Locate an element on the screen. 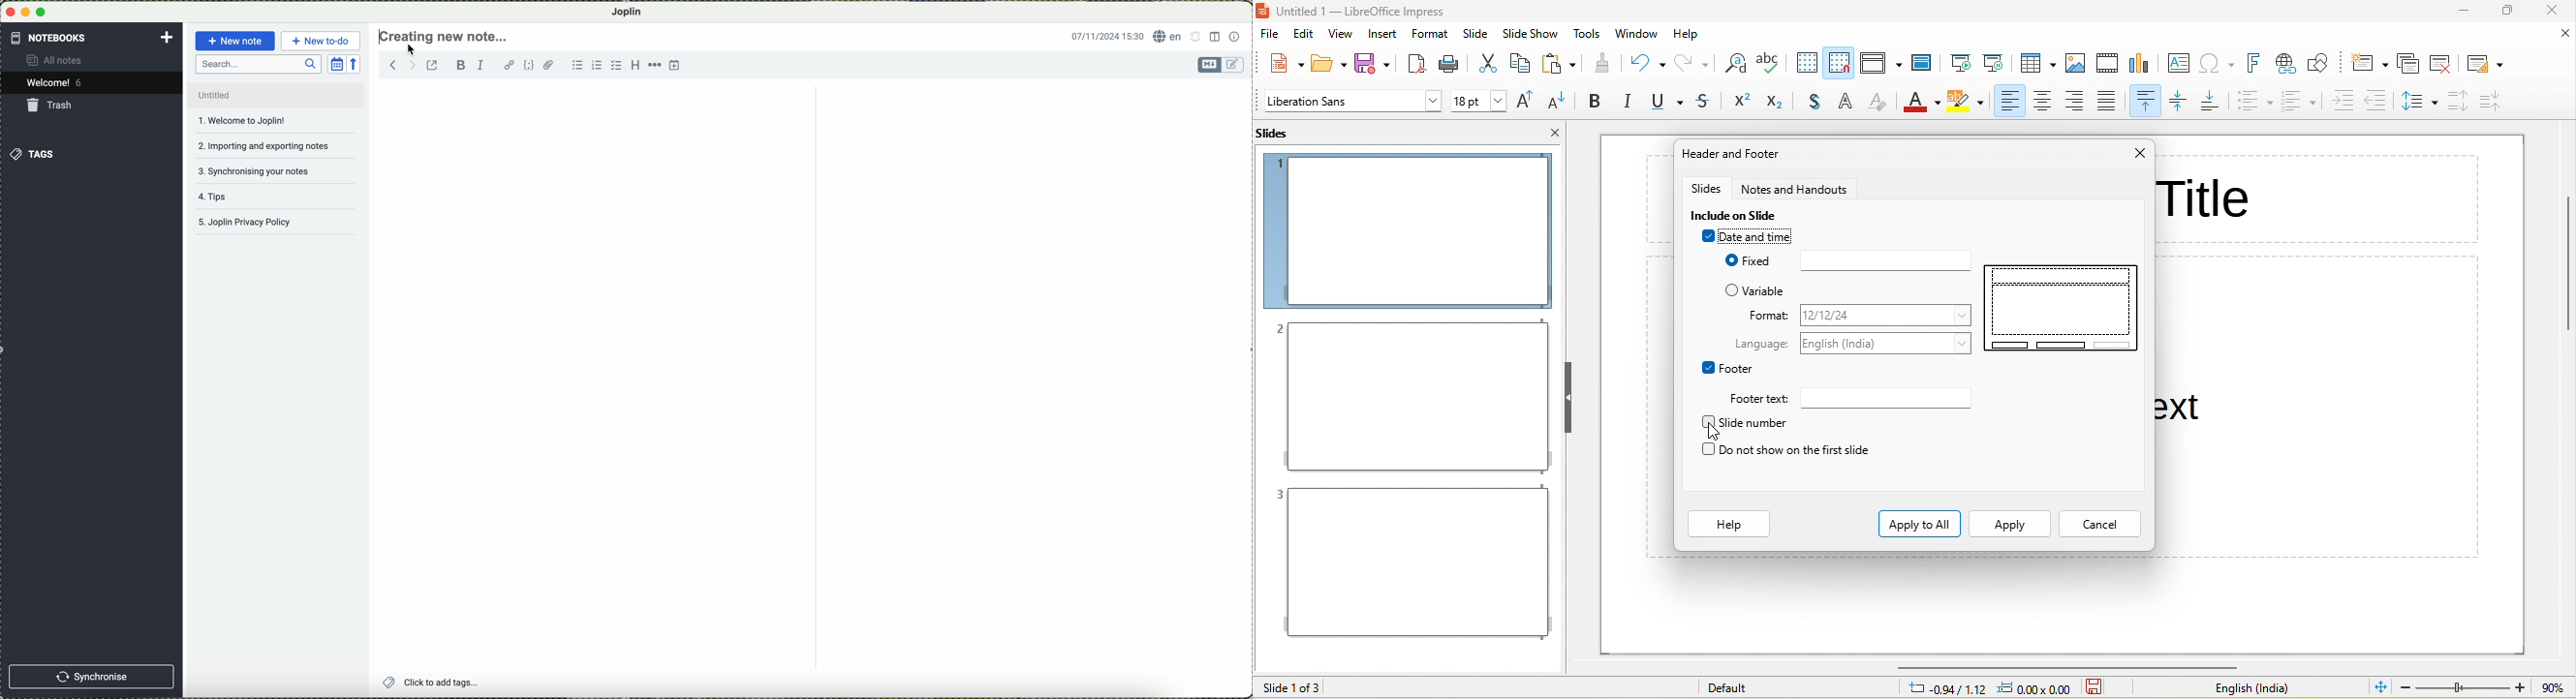  close is located at coordinates (10, 13).